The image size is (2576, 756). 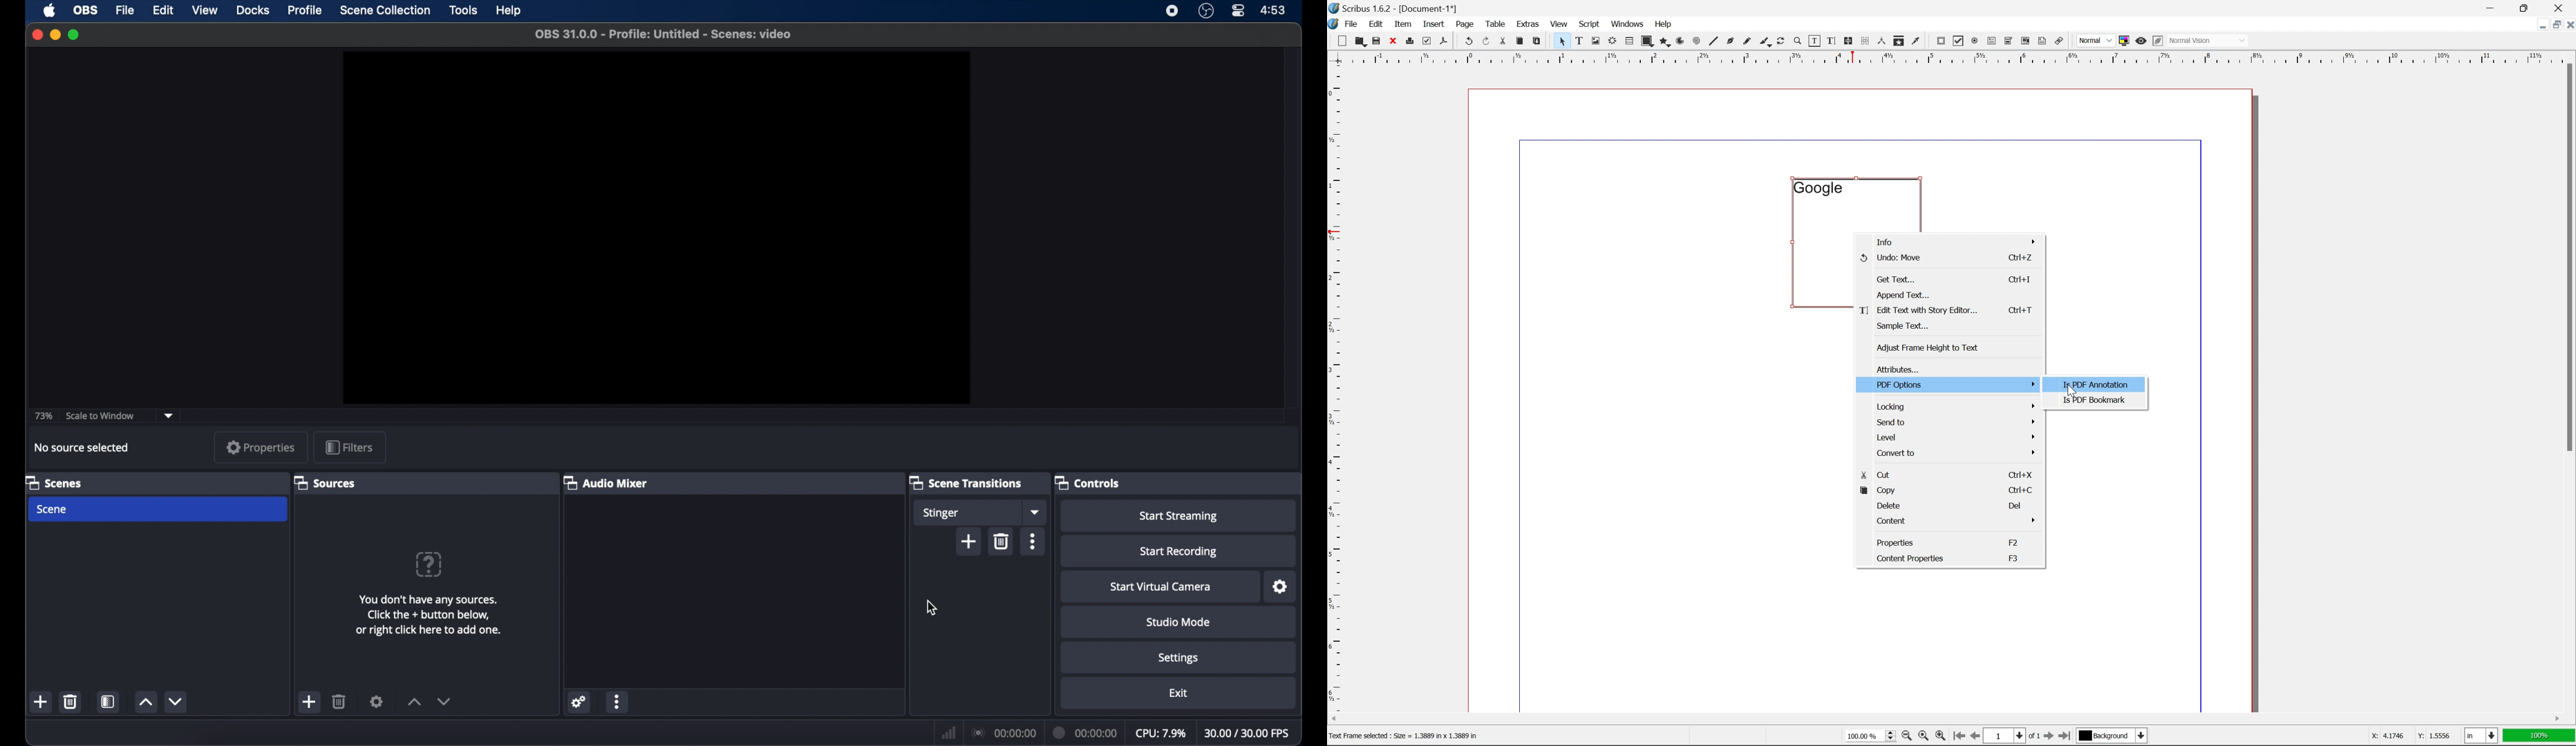 I want to click on filters, so click(x=350, y=447).